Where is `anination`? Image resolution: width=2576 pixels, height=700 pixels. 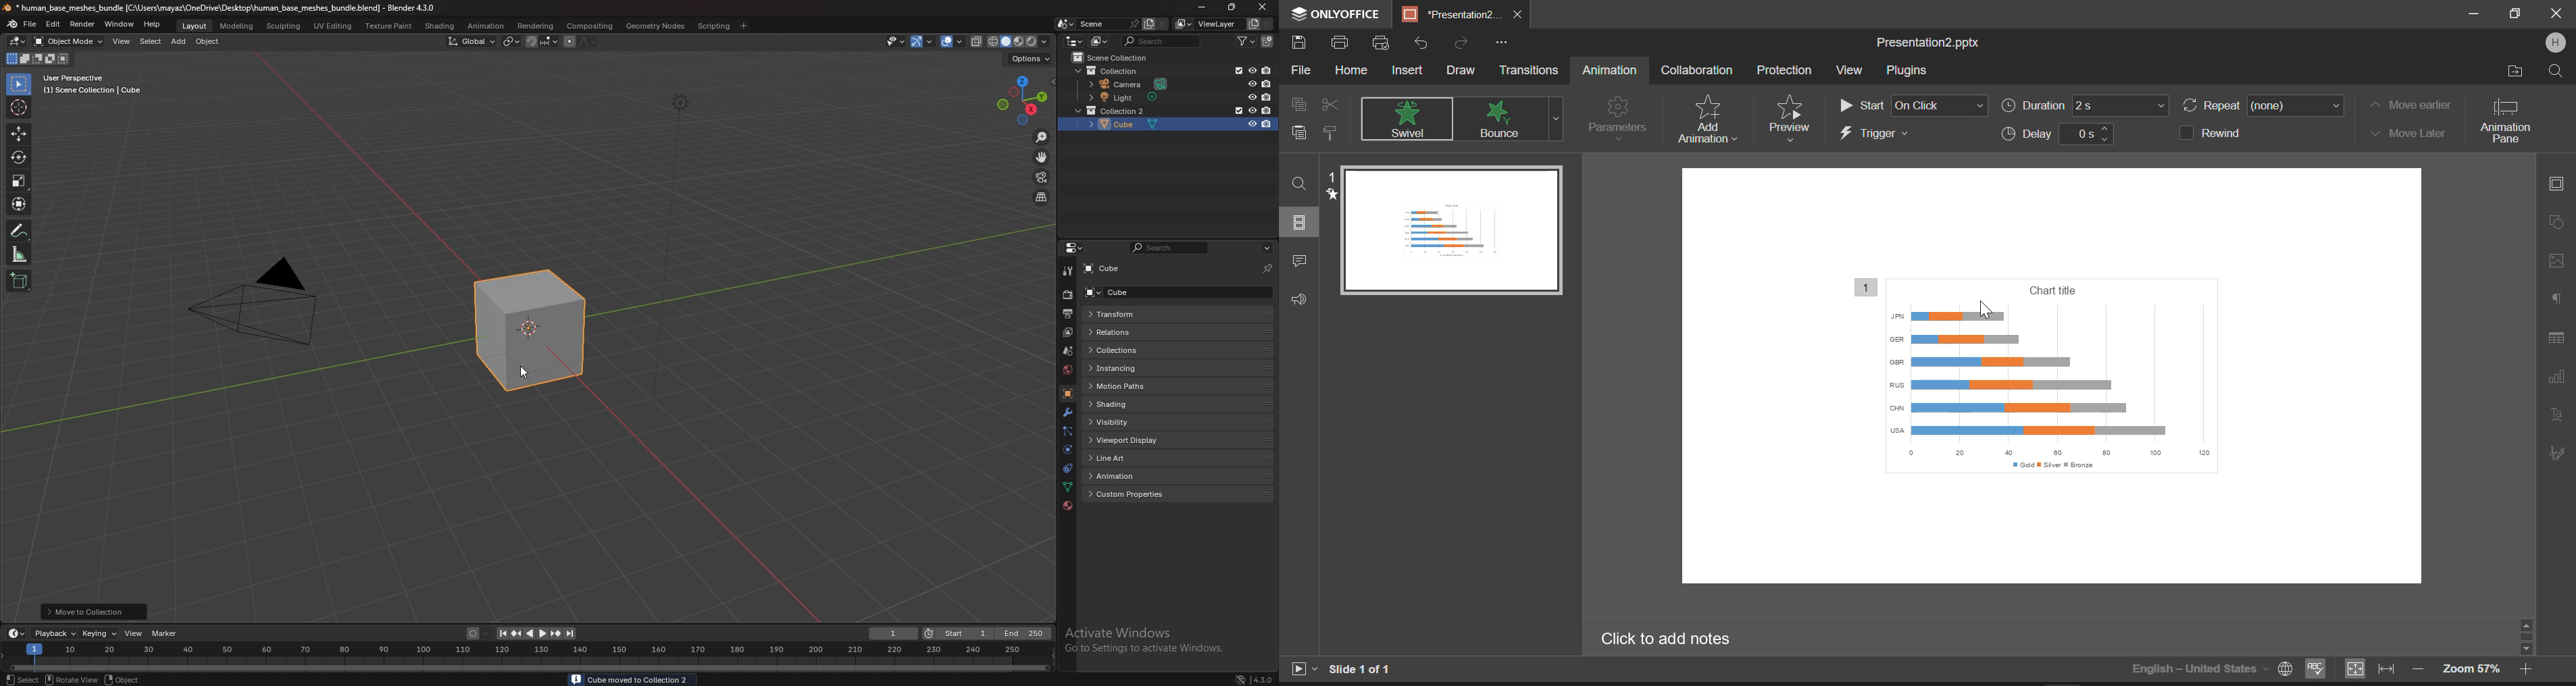
anination is located at coordinates (486, 25).